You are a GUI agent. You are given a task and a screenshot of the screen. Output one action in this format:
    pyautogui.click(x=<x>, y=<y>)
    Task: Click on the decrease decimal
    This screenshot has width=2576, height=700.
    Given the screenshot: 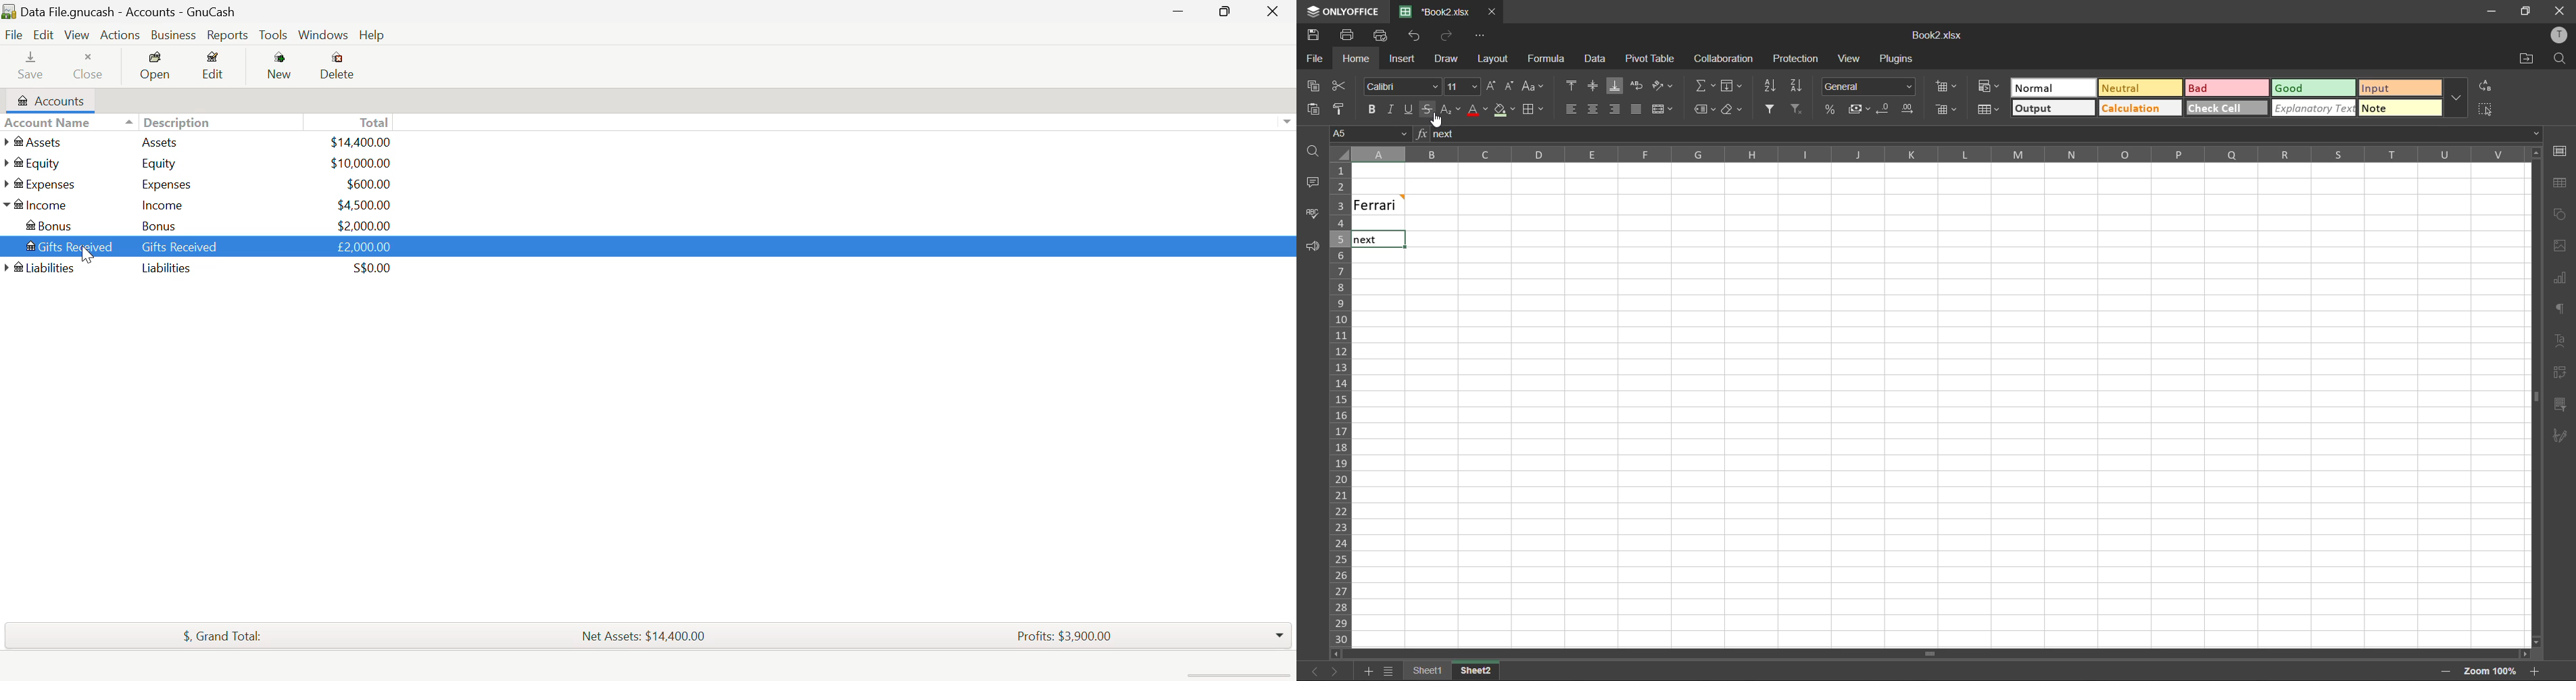 What is the action you would take?
    pyautogui.click(x=1882, y=111)
    